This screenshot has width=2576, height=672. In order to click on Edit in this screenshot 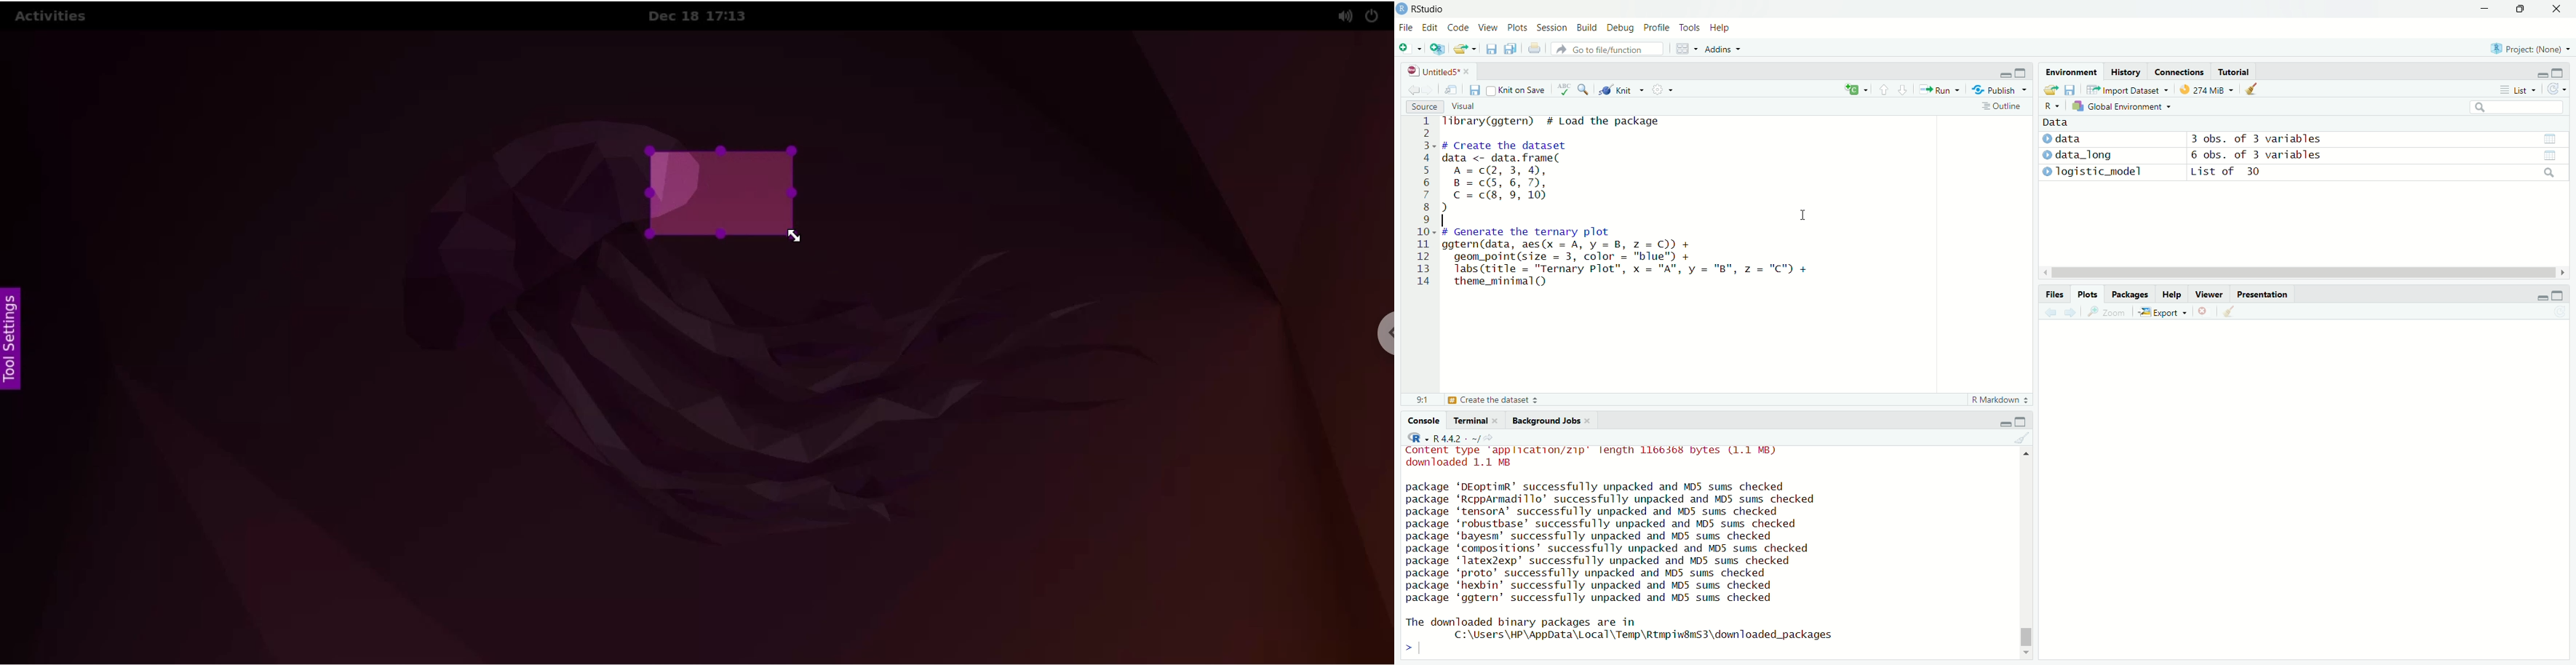, I will do `click(1431, 26)`.